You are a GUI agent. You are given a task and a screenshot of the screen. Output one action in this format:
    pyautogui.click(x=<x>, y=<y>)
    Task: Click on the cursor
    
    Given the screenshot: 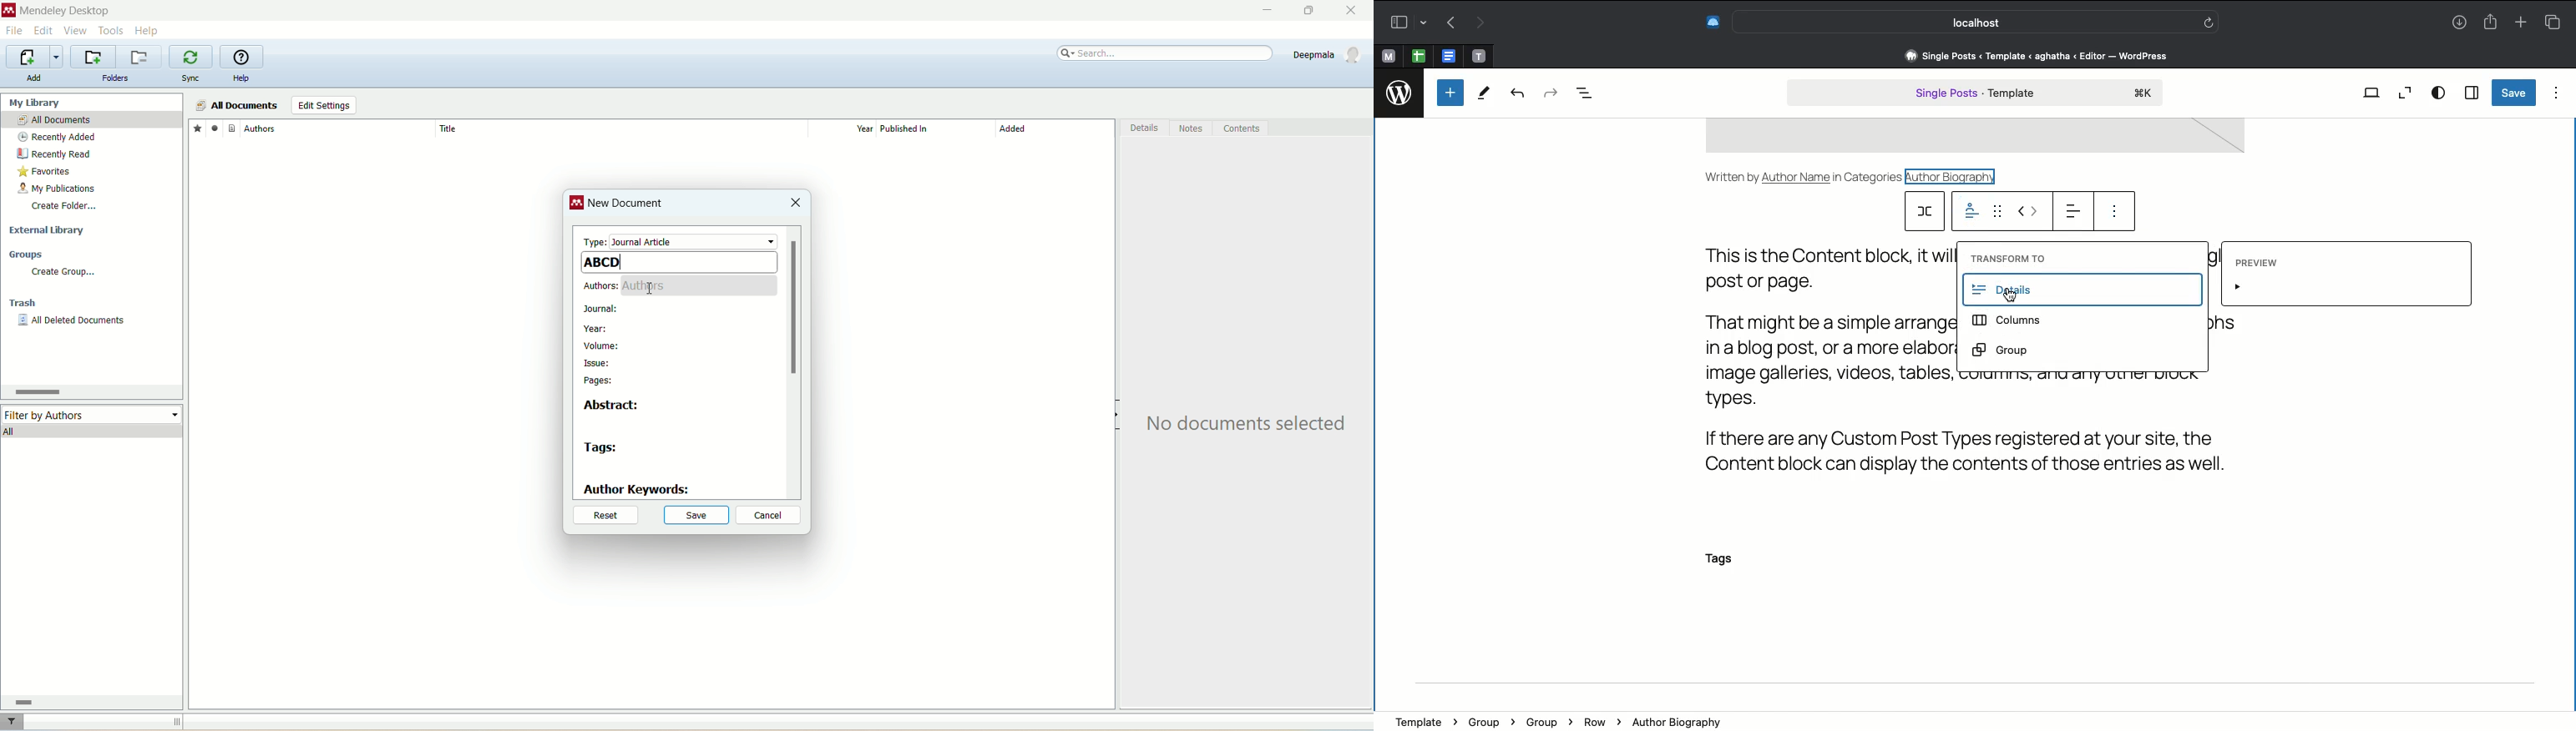 What is the action you would take?
    pyautogui.click(x=2014, y=298)
    